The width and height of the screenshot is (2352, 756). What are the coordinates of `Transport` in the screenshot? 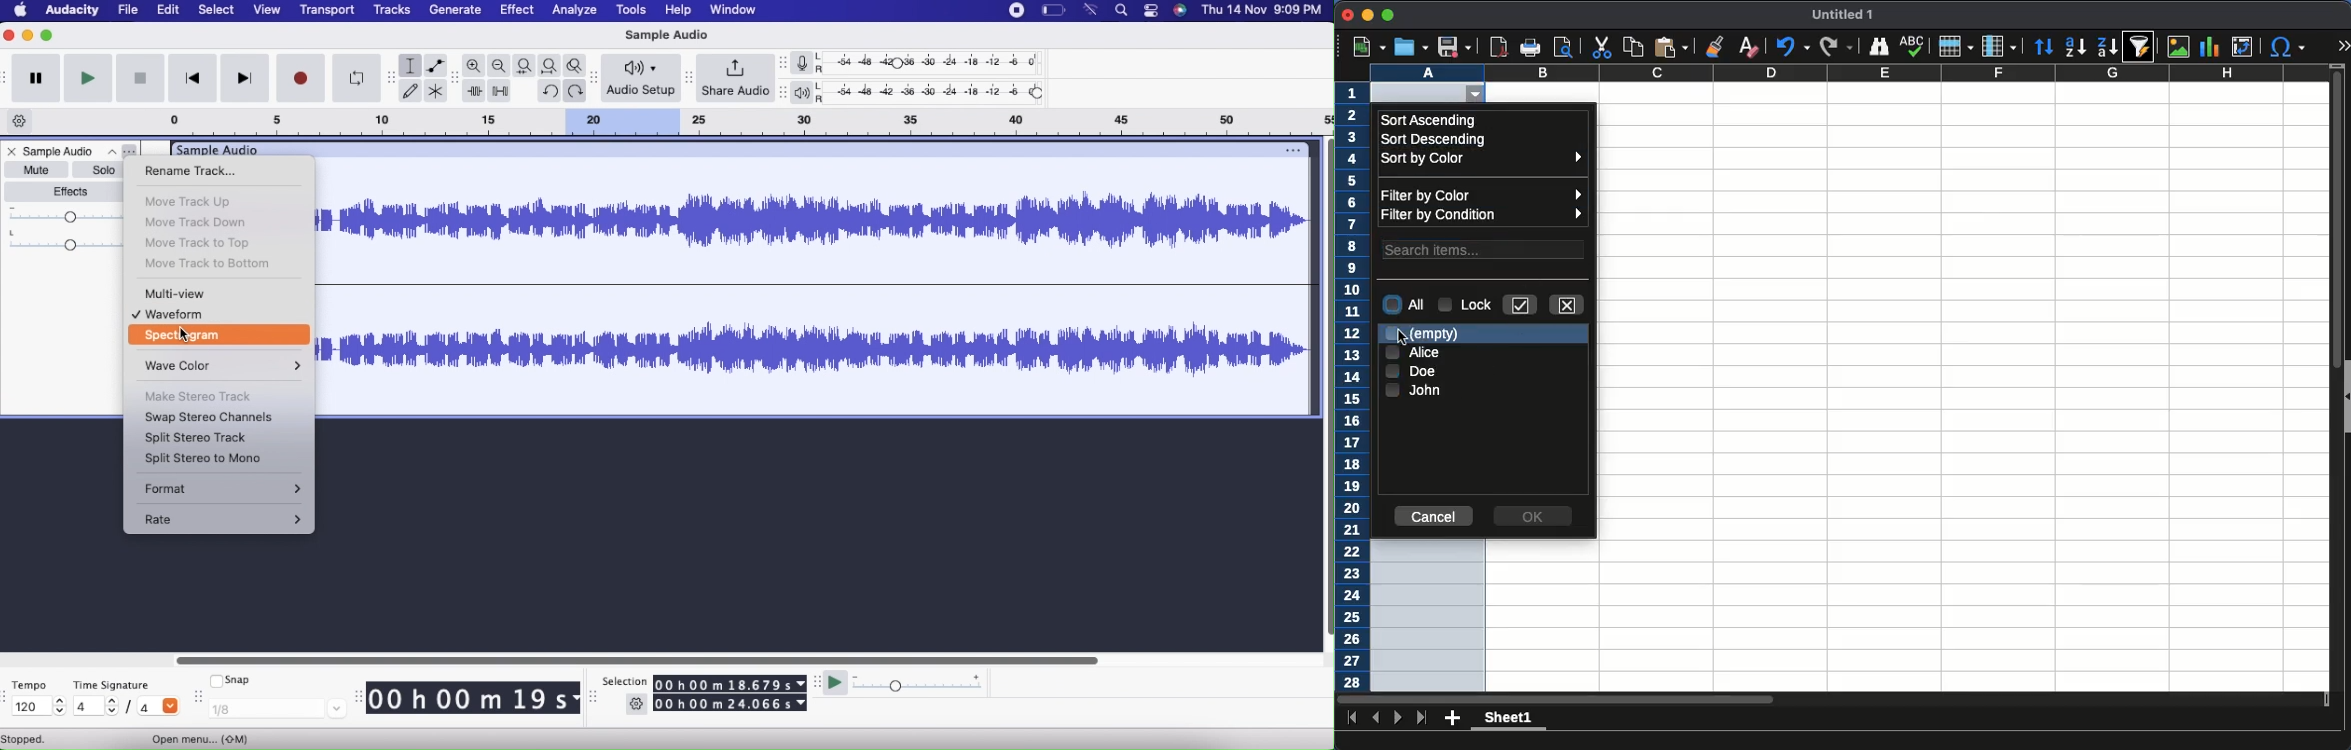 It's located at (330, 11).